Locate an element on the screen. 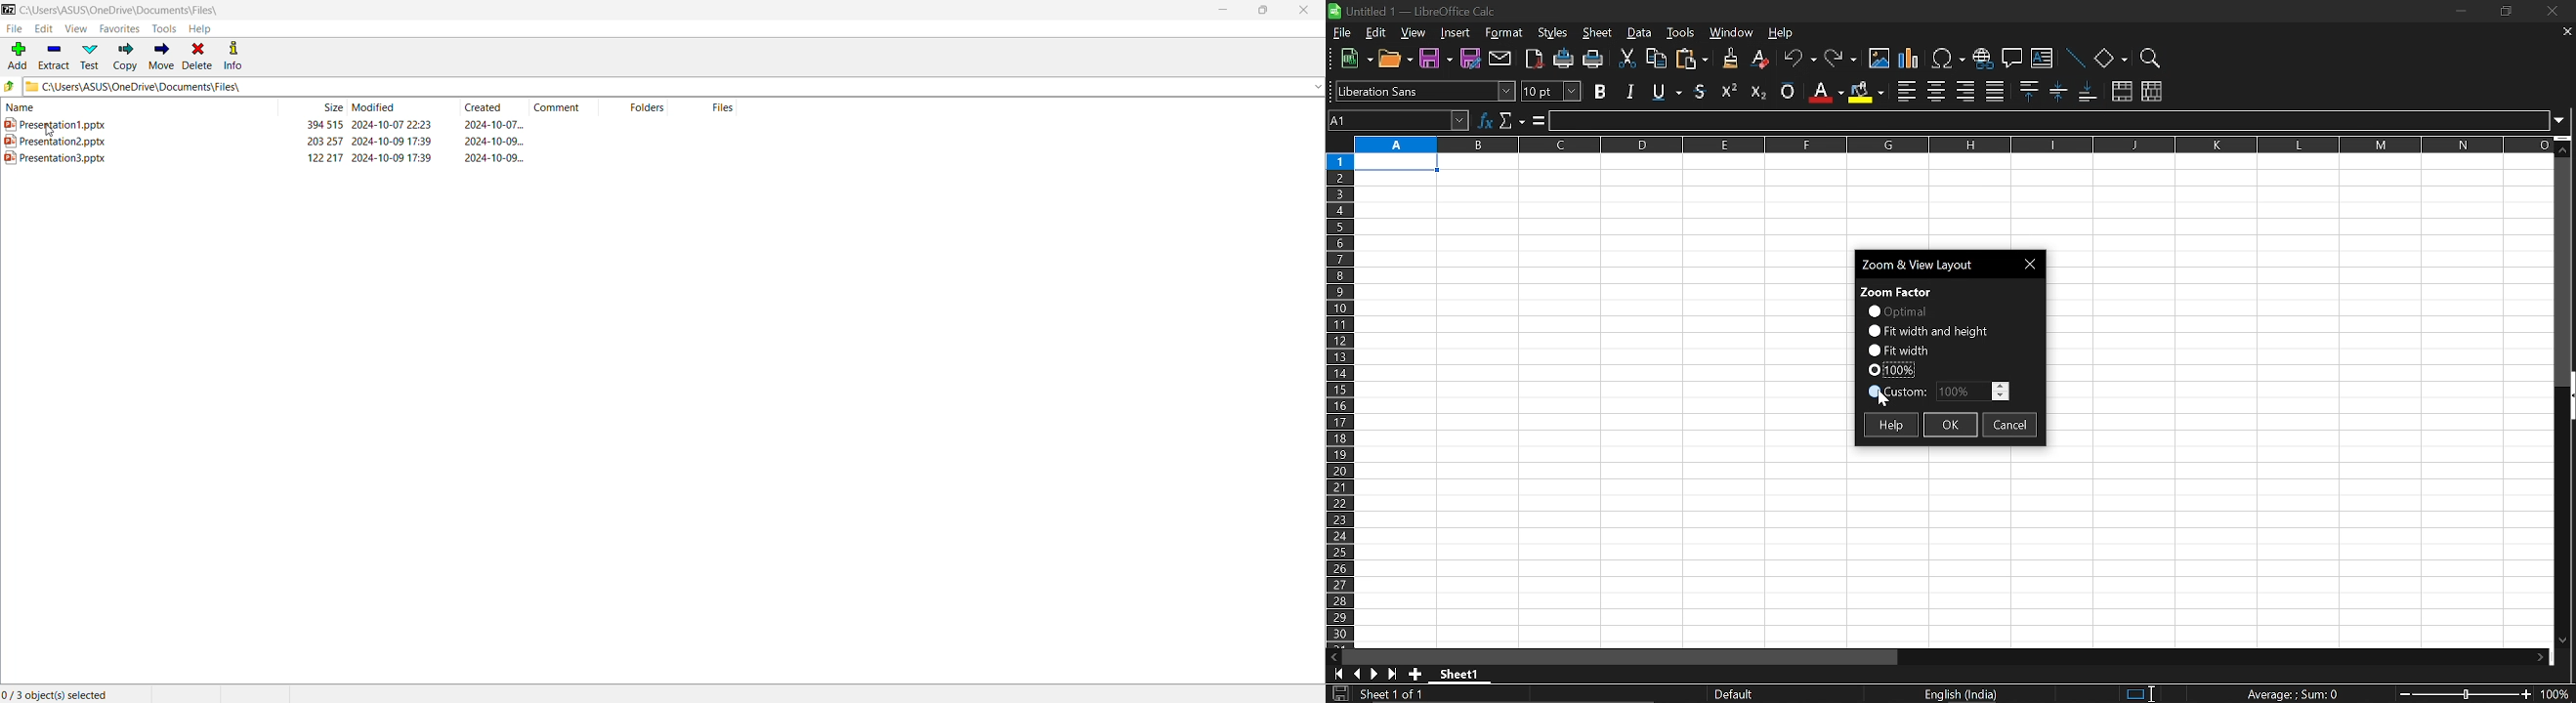 The width and height of the screenshot is (2576, 728). justified is located at coordinates (1996, 92).